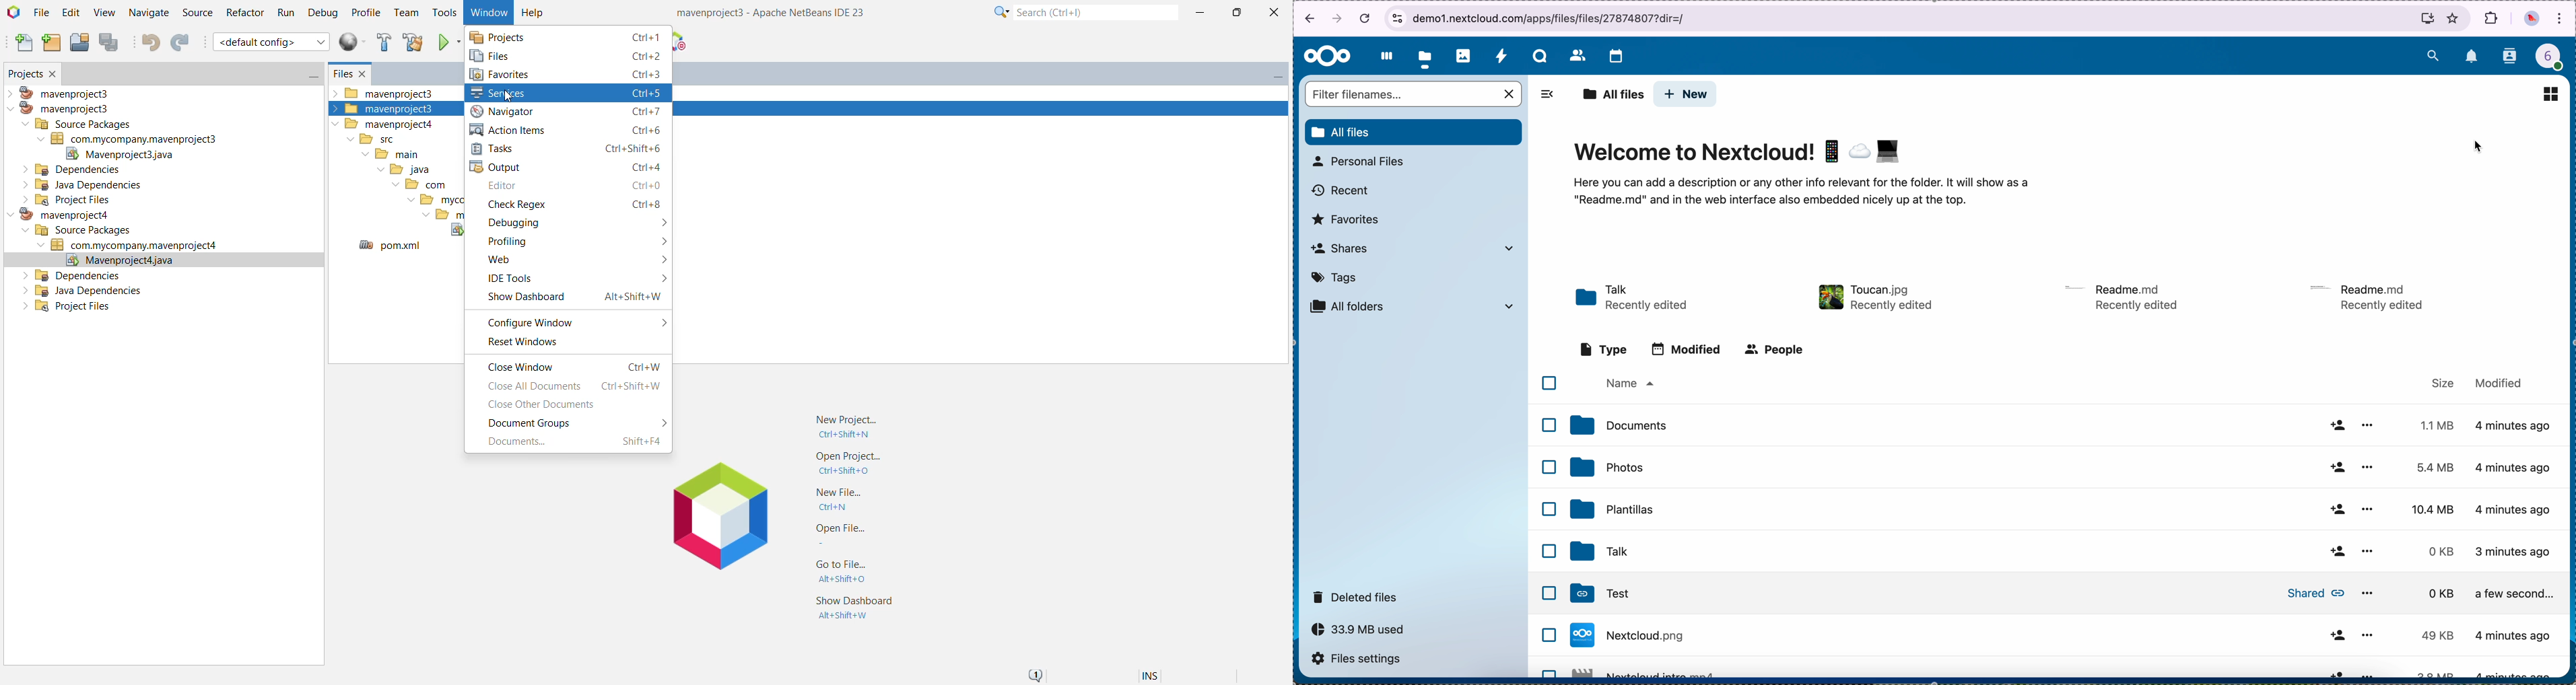  What do you see at coordinates (1686, 94) in the screenshot?
I see `click on new button` at bounding box center [1686, 94].